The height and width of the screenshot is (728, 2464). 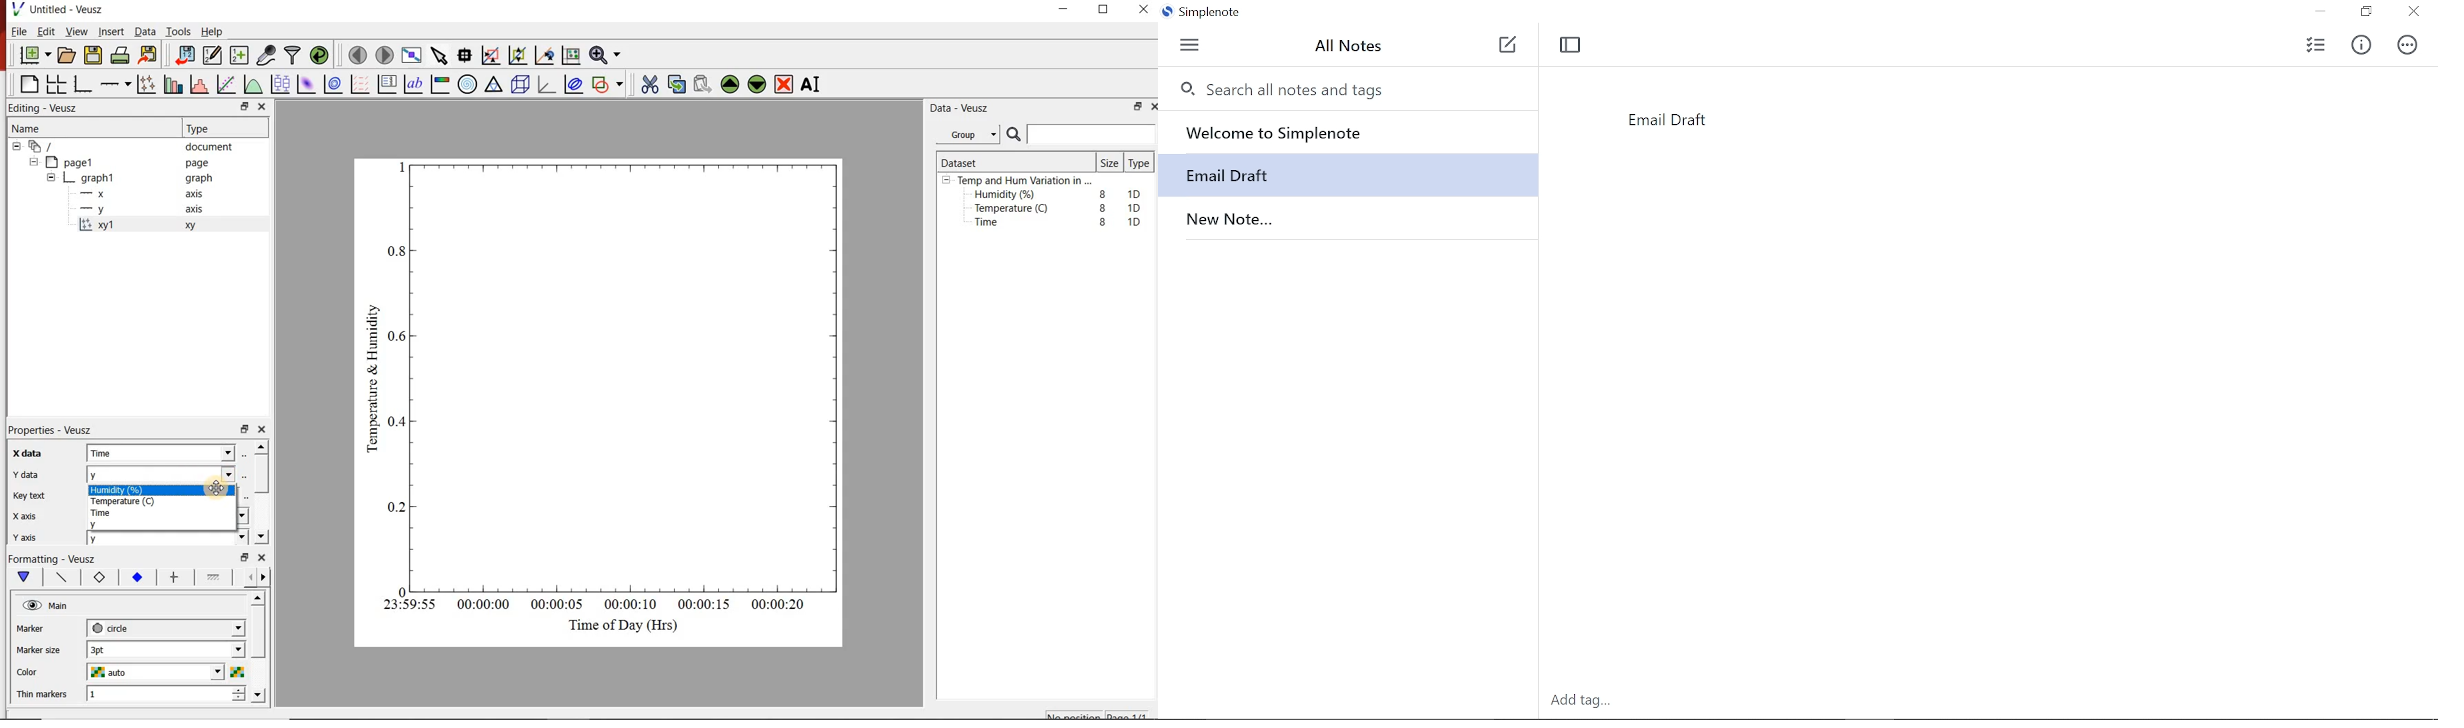 I want to click on y, so click(x=116, y=525).